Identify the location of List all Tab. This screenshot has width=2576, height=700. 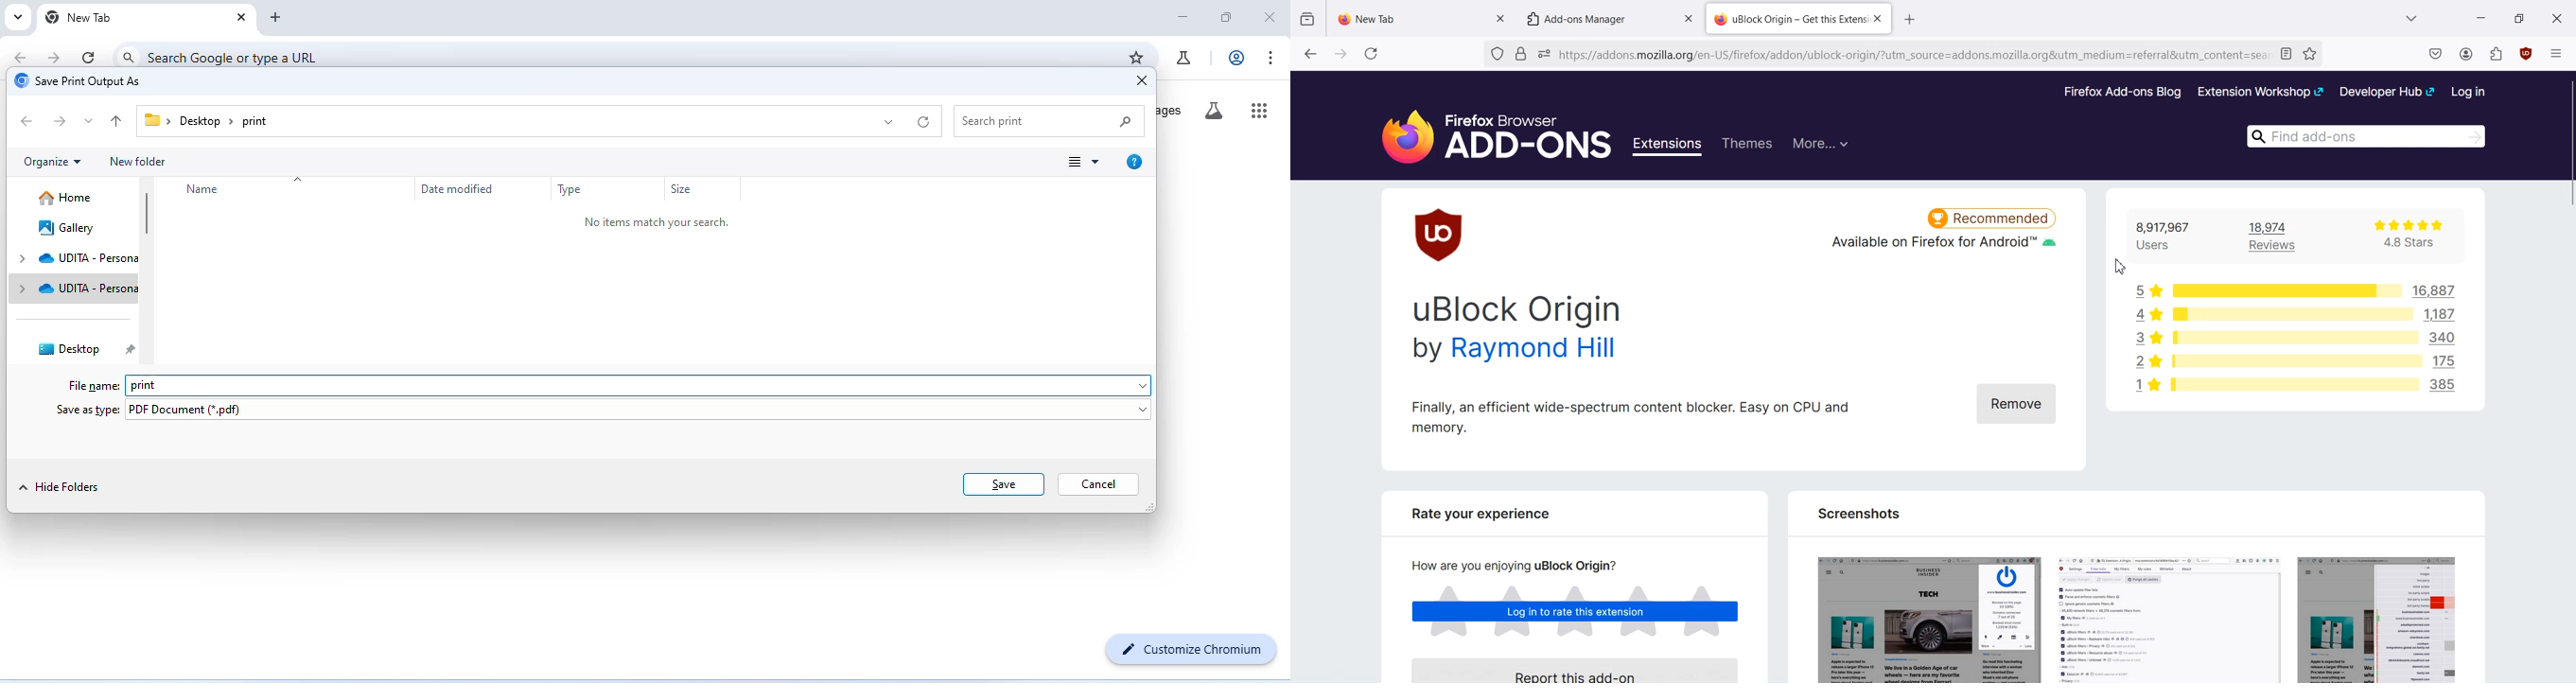
(2410, 18).